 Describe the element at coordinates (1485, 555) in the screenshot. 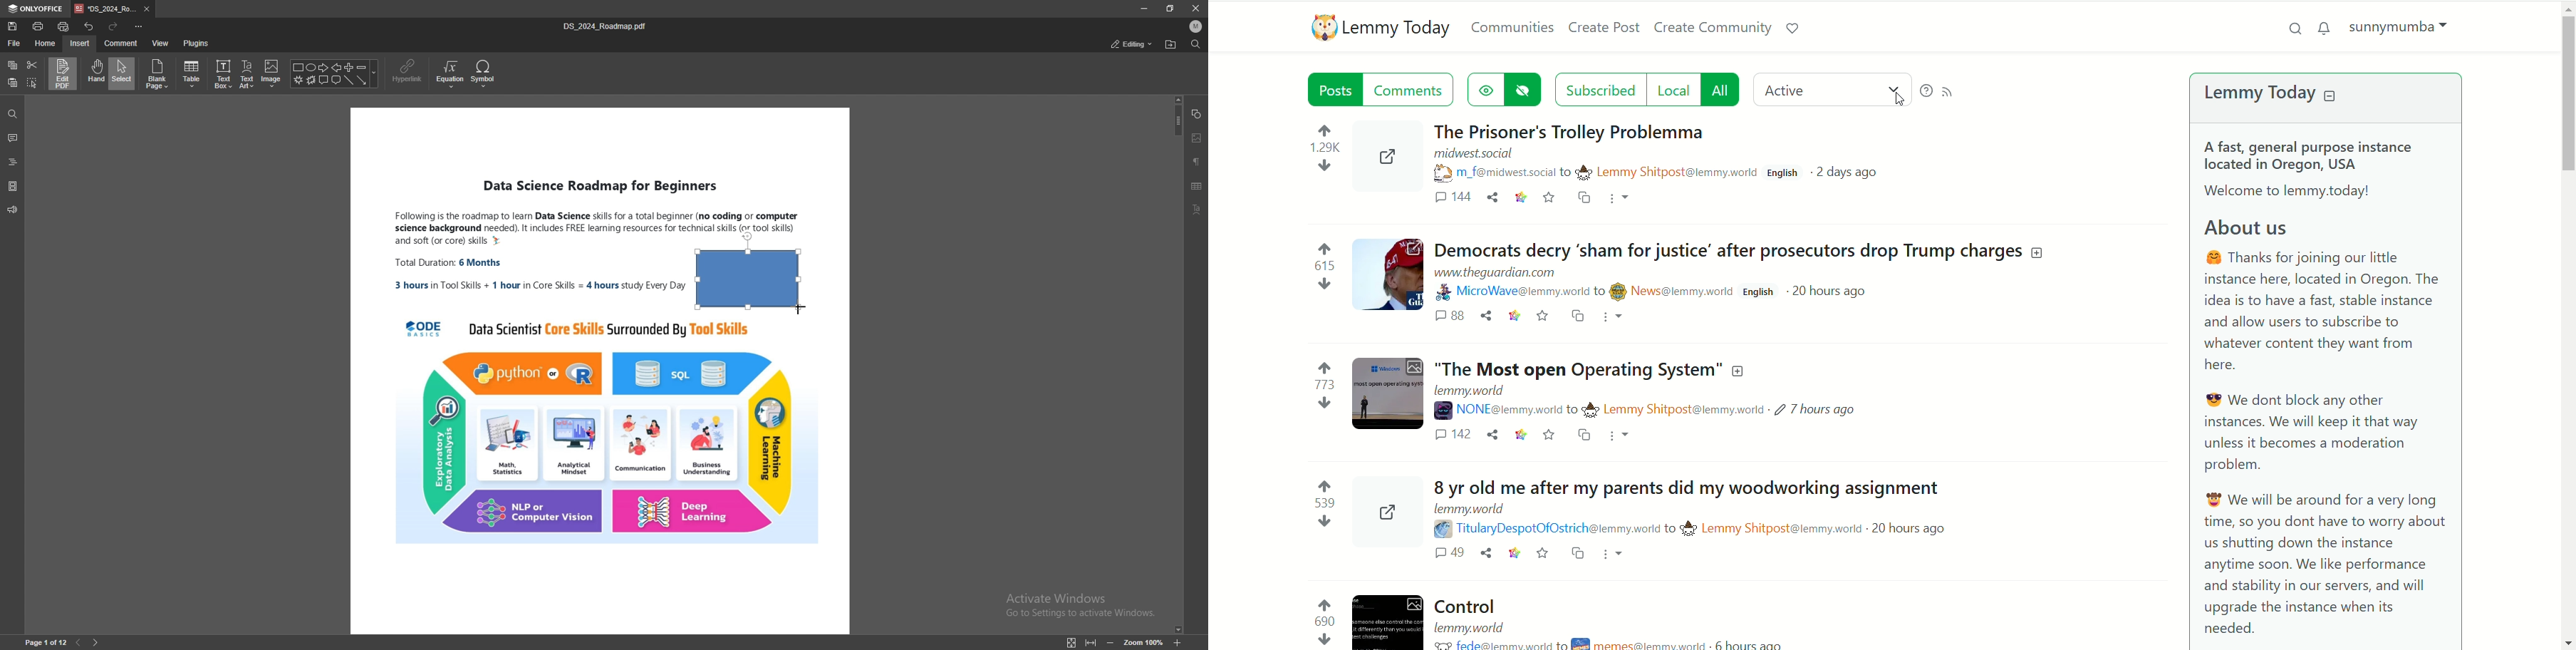

I see `share` at that location.